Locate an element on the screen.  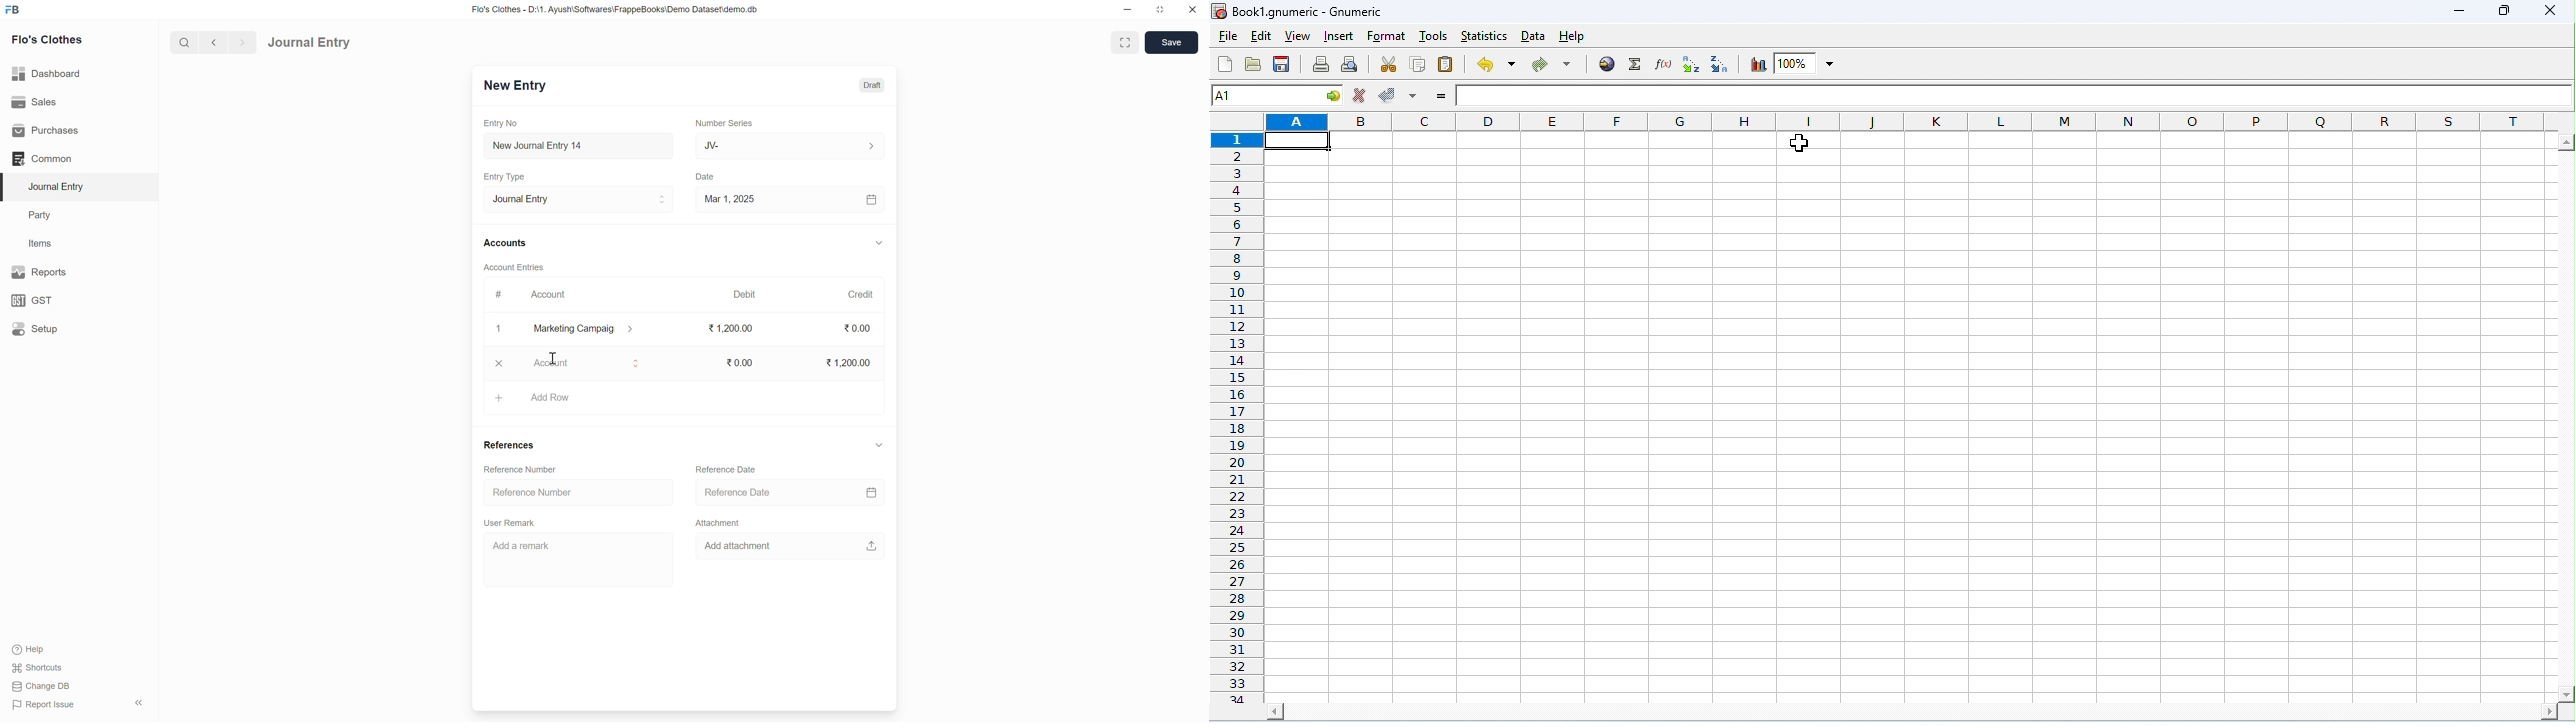
Purchases is located at coordinates (48, 131).